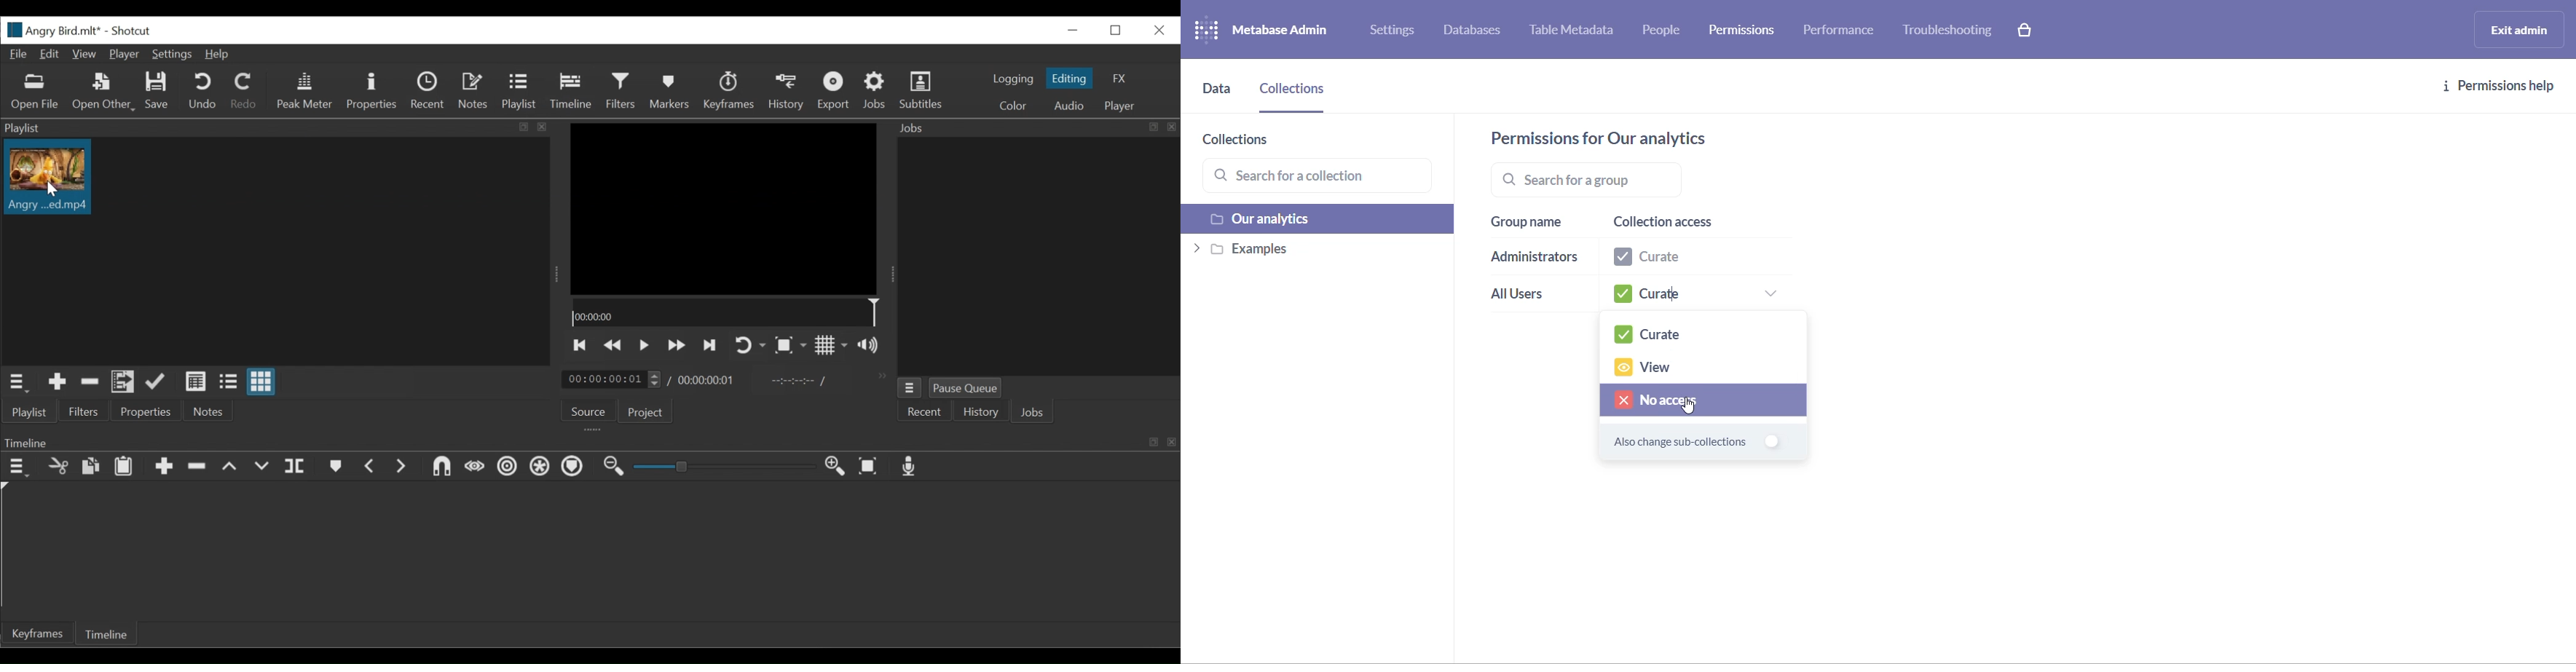 This screenshot has width=2576, height=672. What do you see at coordinates (50, 55) in the screenshot?
I see `Edit` at bounding box center [50, 55].